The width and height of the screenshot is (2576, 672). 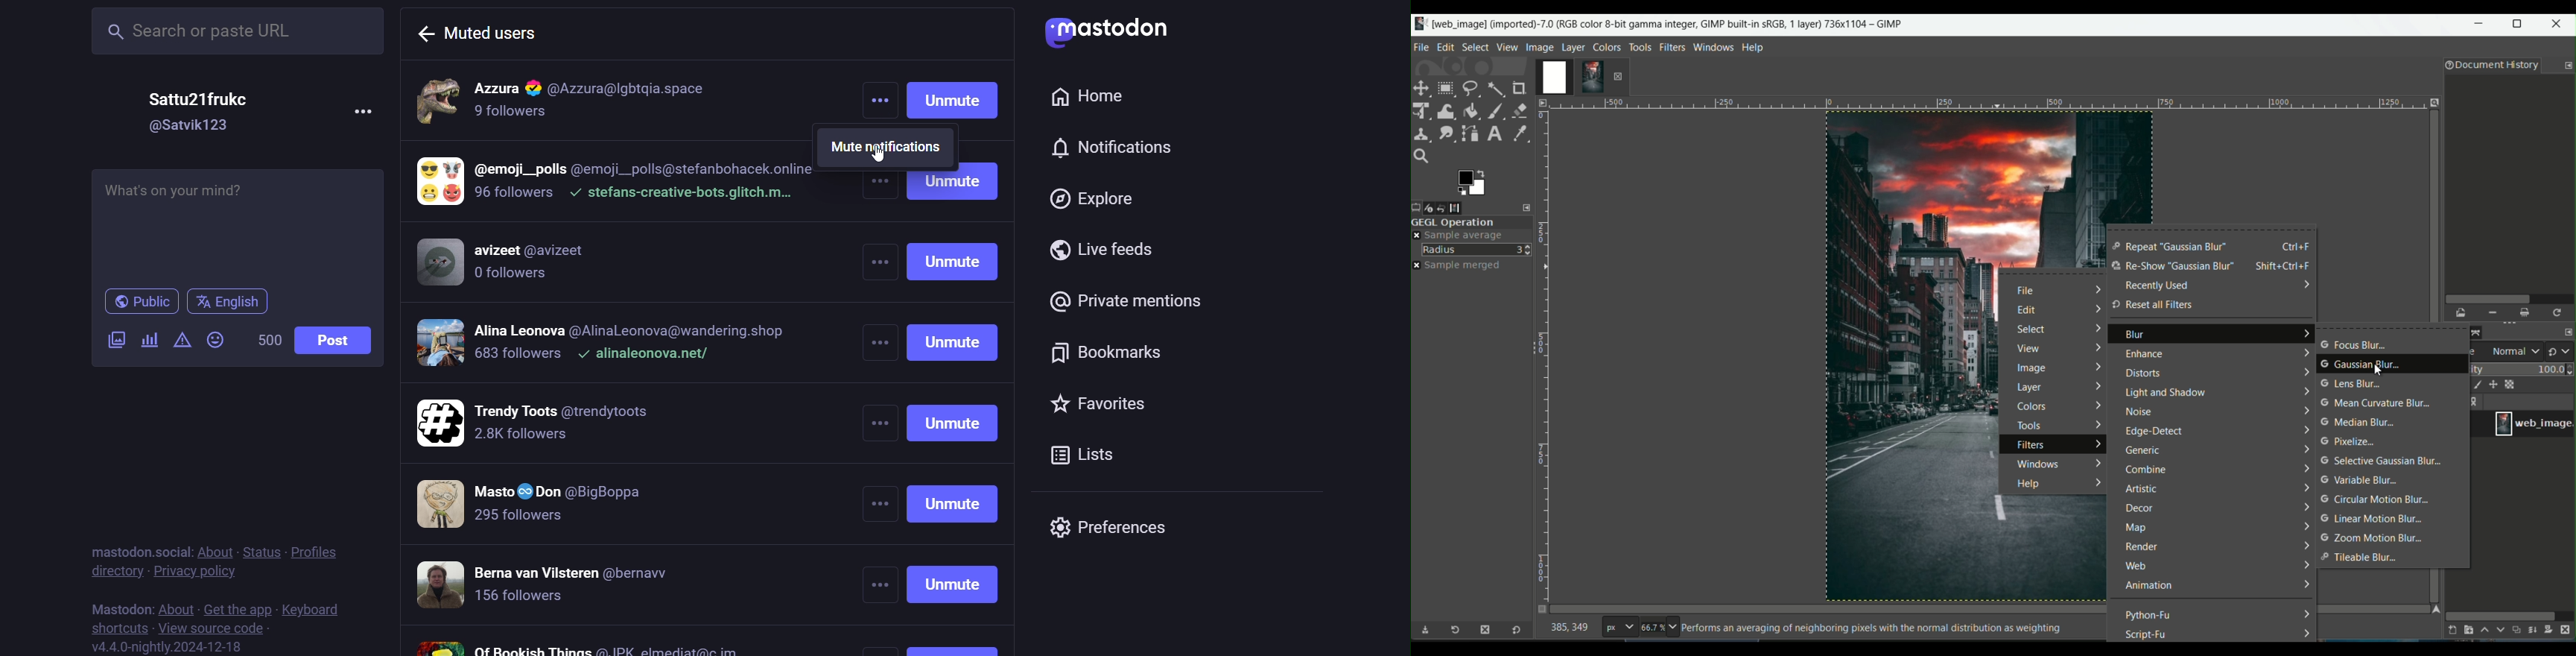 I want to click on about, so click(x=174, y=604).